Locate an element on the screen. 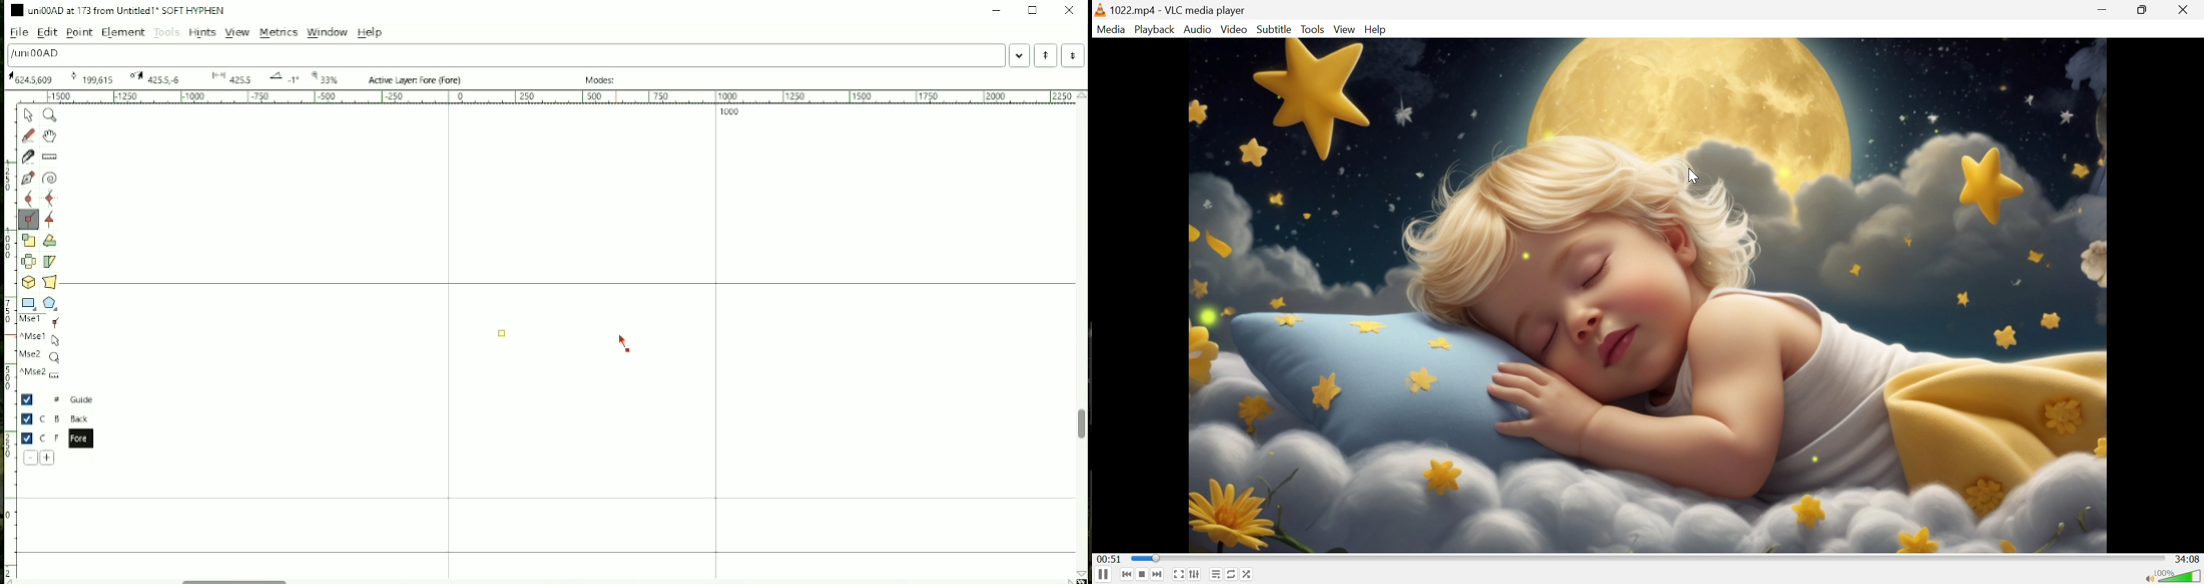 The width and height of the screenshot is (2212, 588). video is located at coordinates (1647, 295).